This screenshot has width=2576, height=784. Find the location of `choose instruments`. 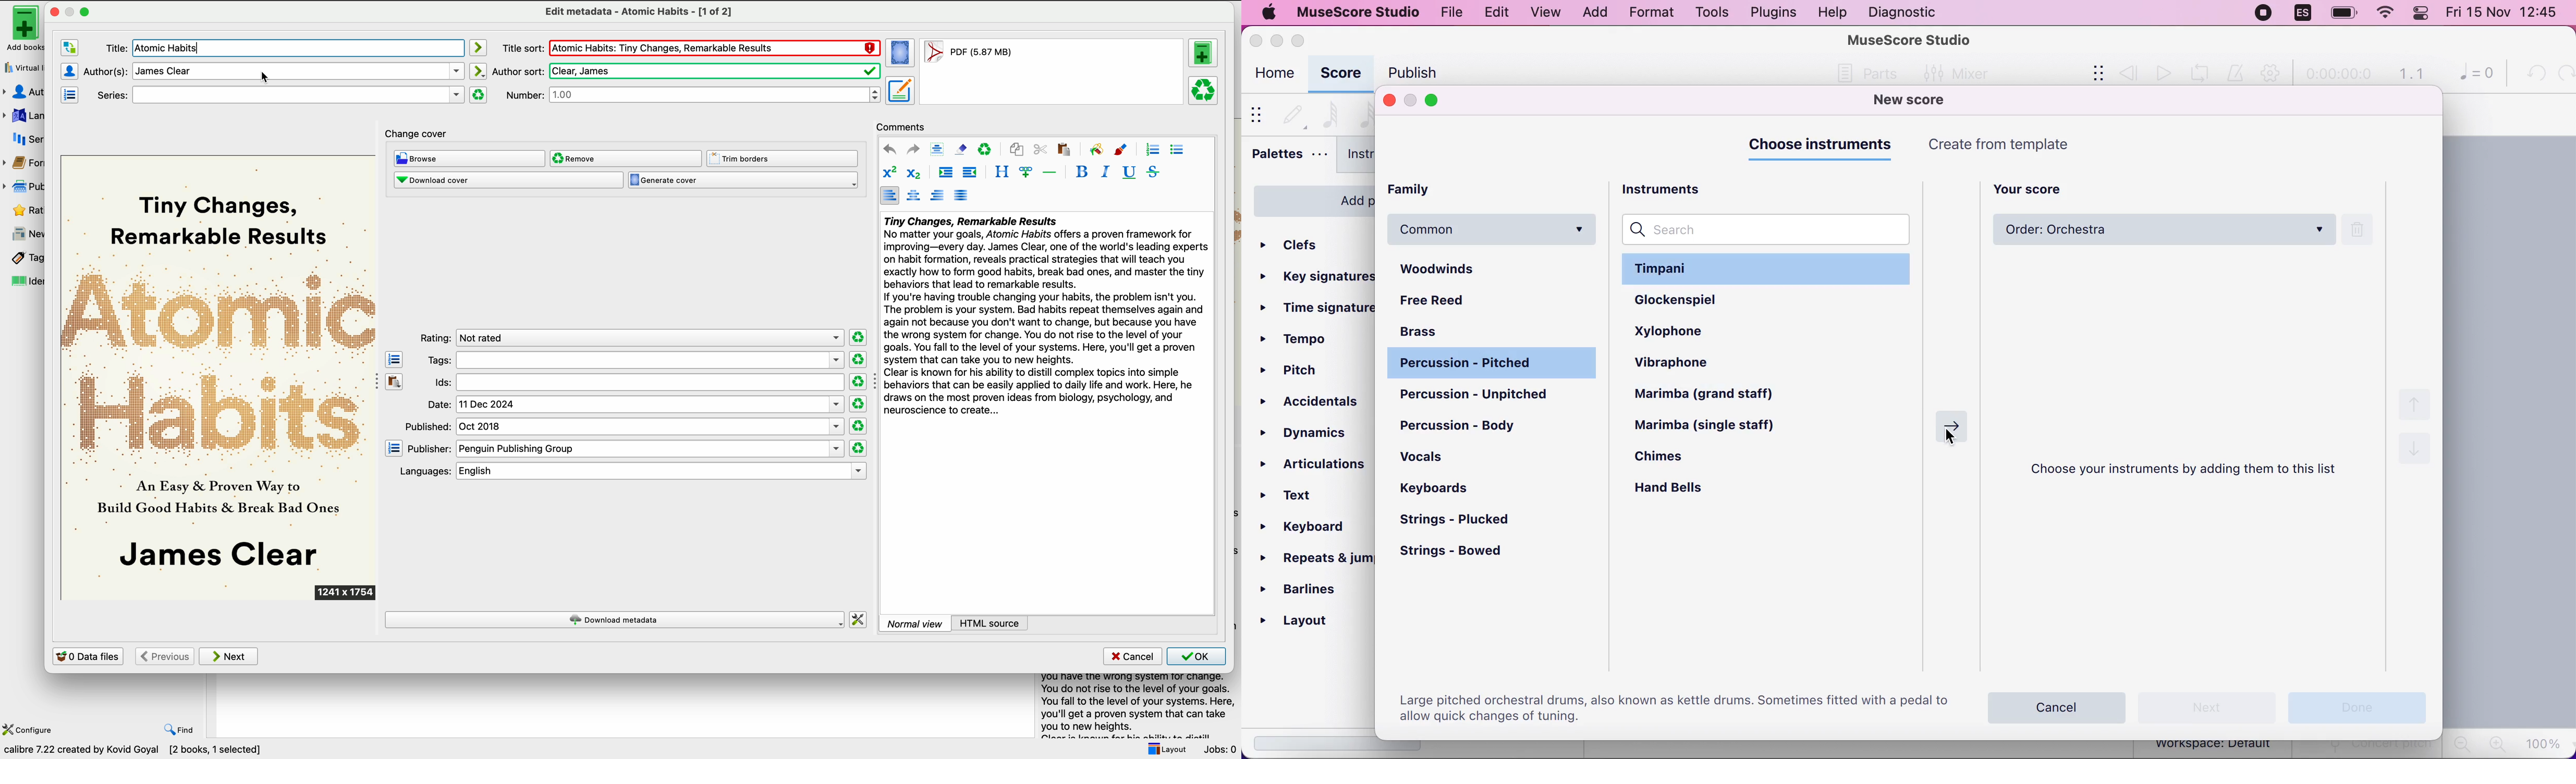

choose instruments is located at coordinates (1824, 145).